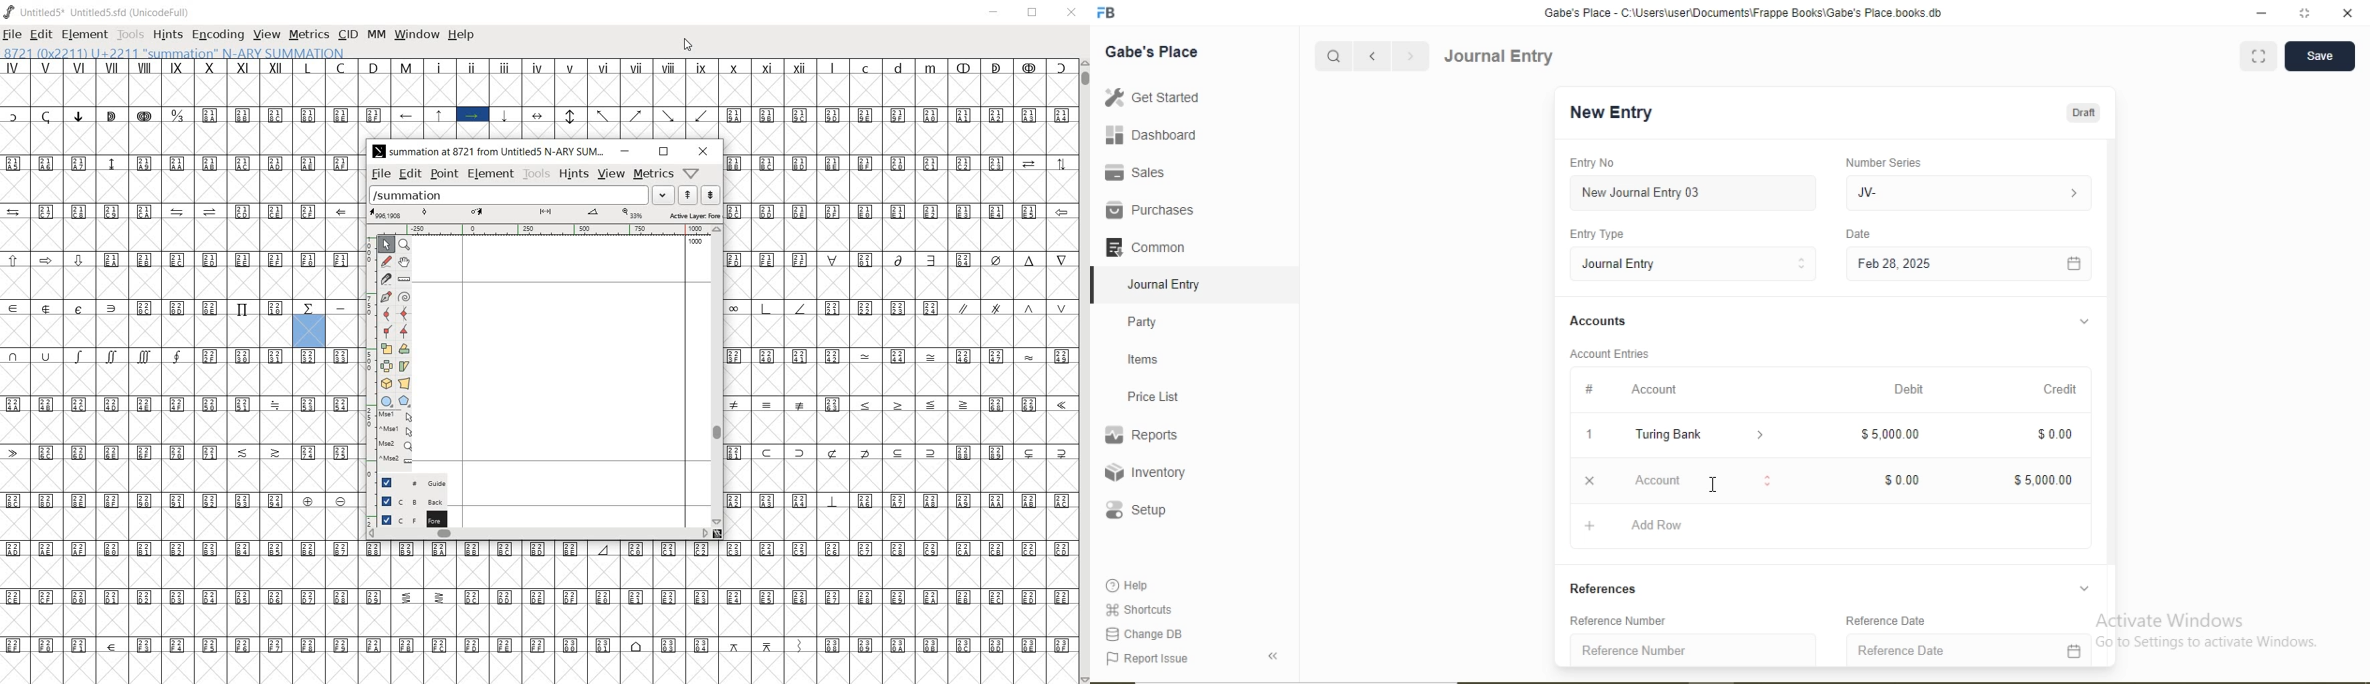 Image resolution: width=2380 pixels, height=700 pixels. What do you see at coordinates (1142, 635) in the screenshot?
I see `Change DB` at bounding box center [1142, 635].